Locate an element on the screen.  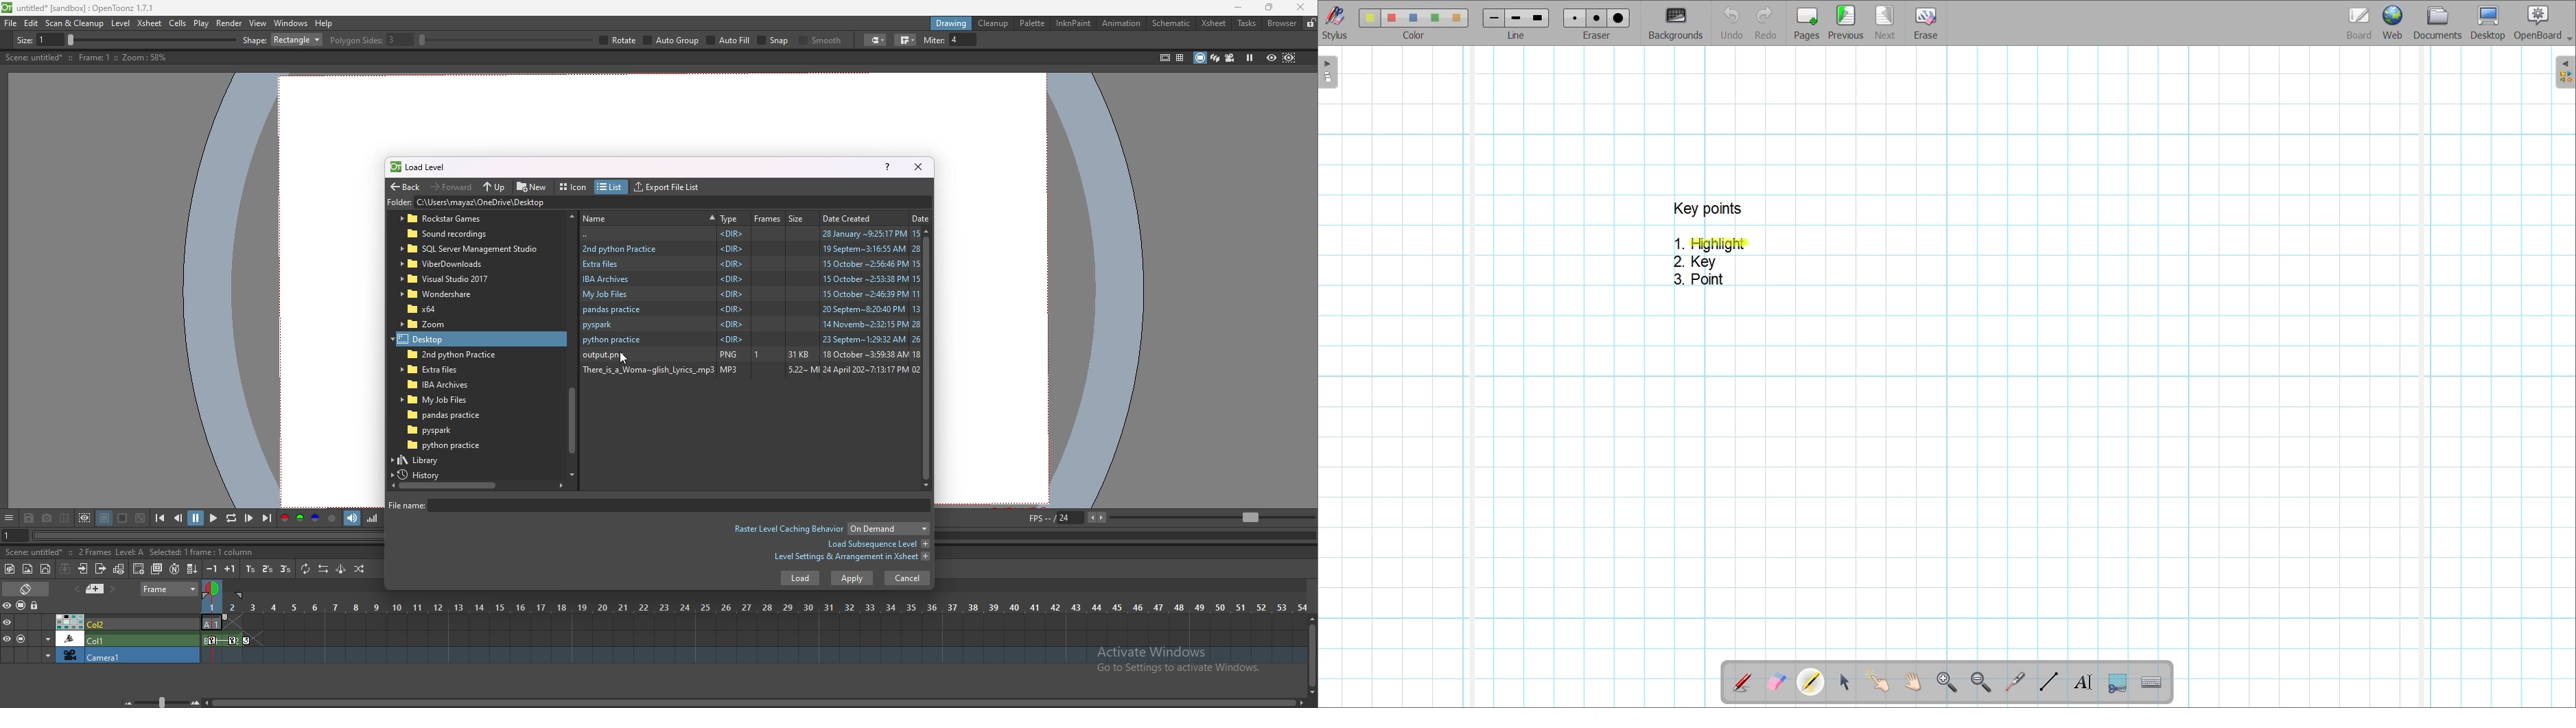
3. Point is located at coordinates (1697, 279).